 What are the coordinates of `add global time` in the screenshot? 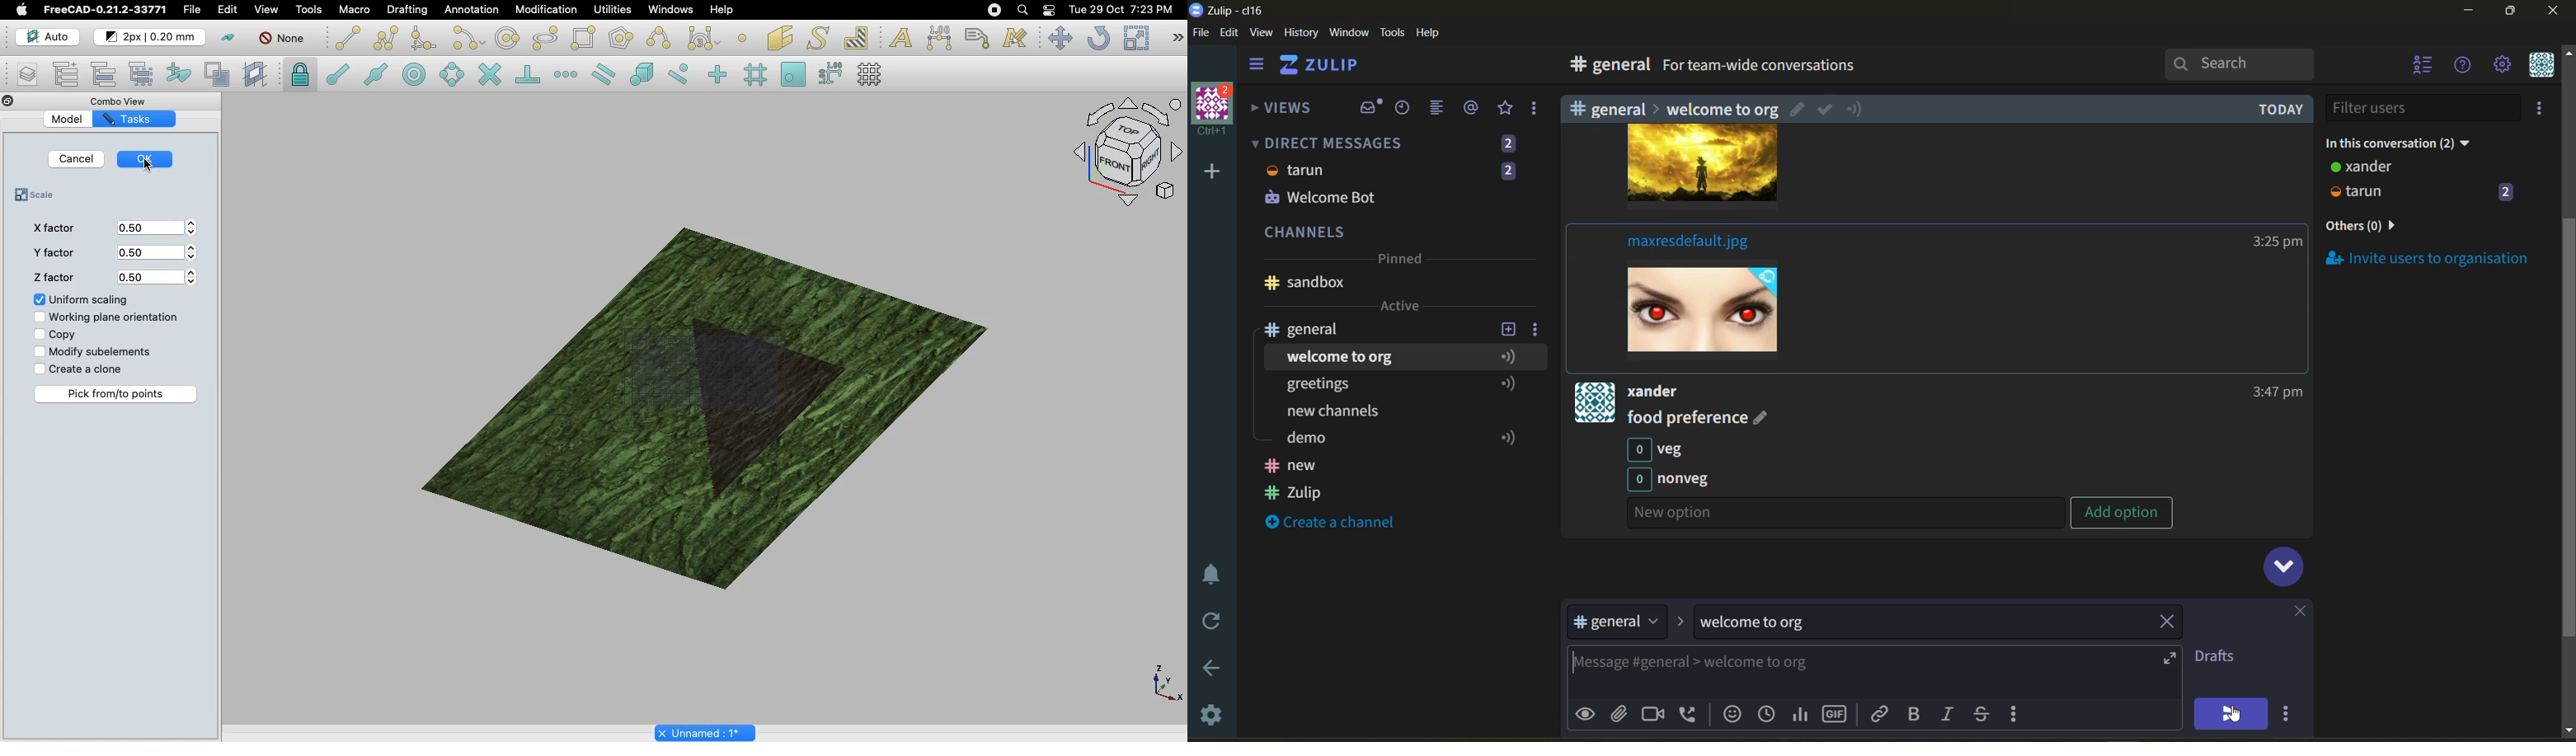 It's located at (1770, 713).